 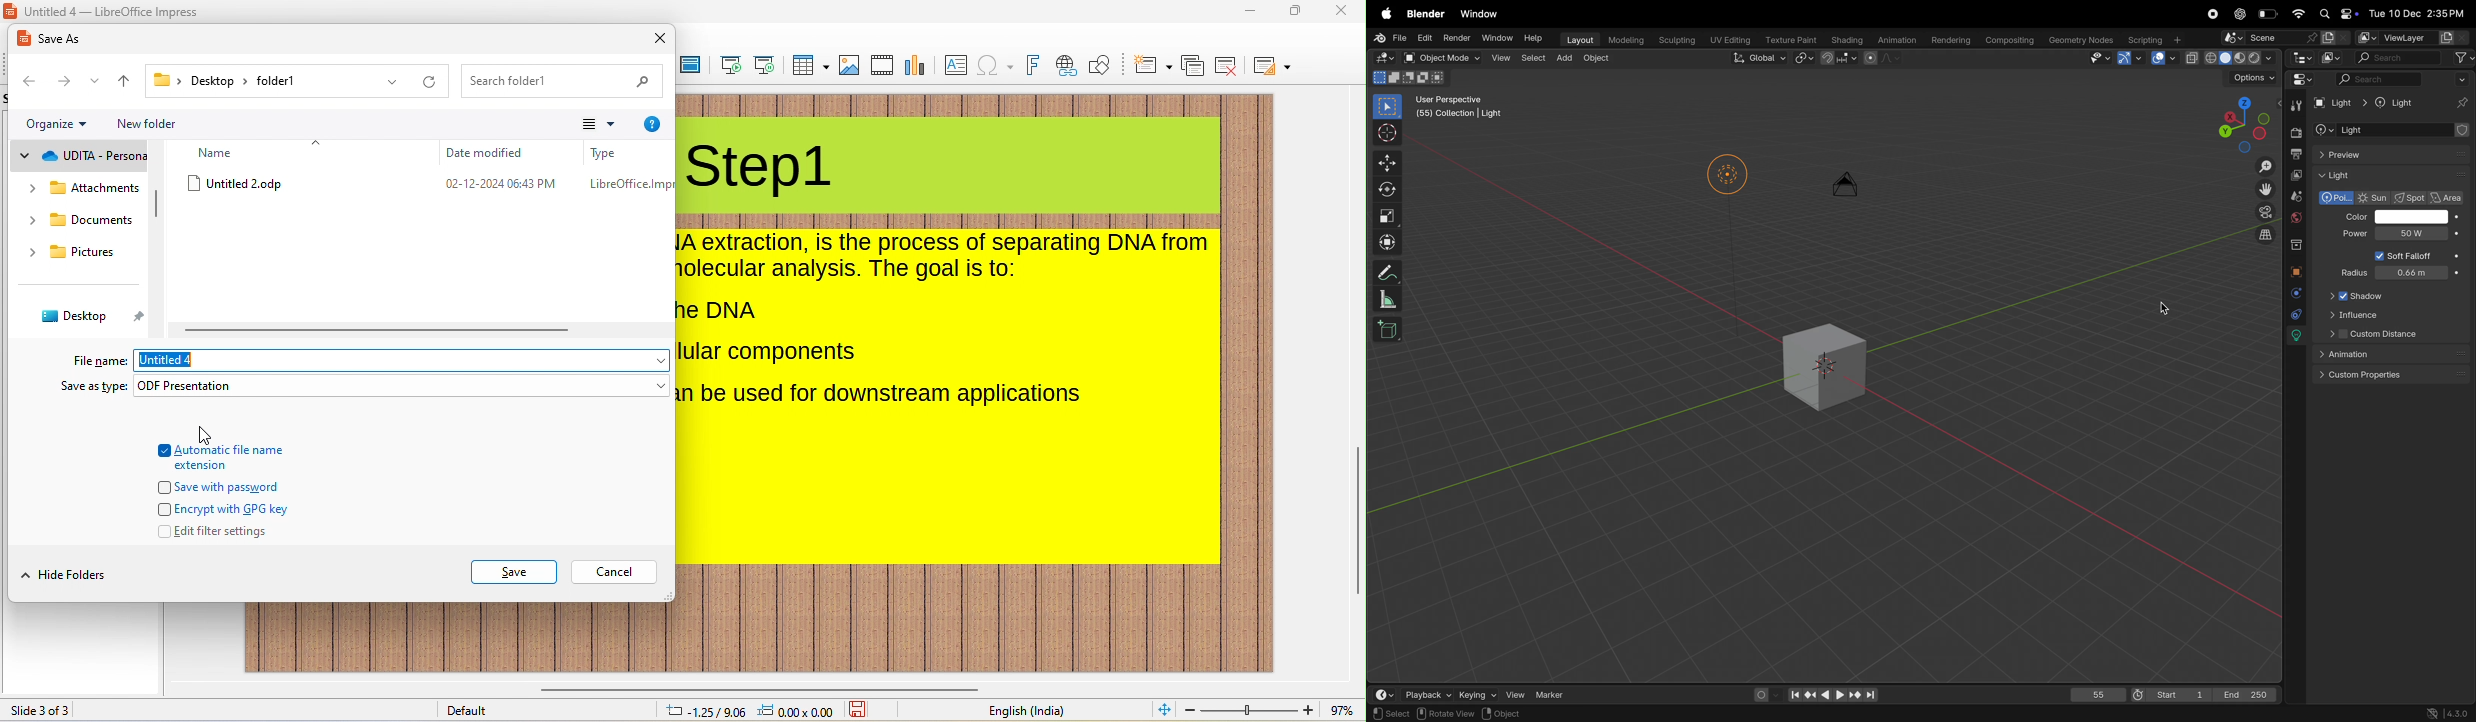 I want to click on move, so click(x=1386, y=164).